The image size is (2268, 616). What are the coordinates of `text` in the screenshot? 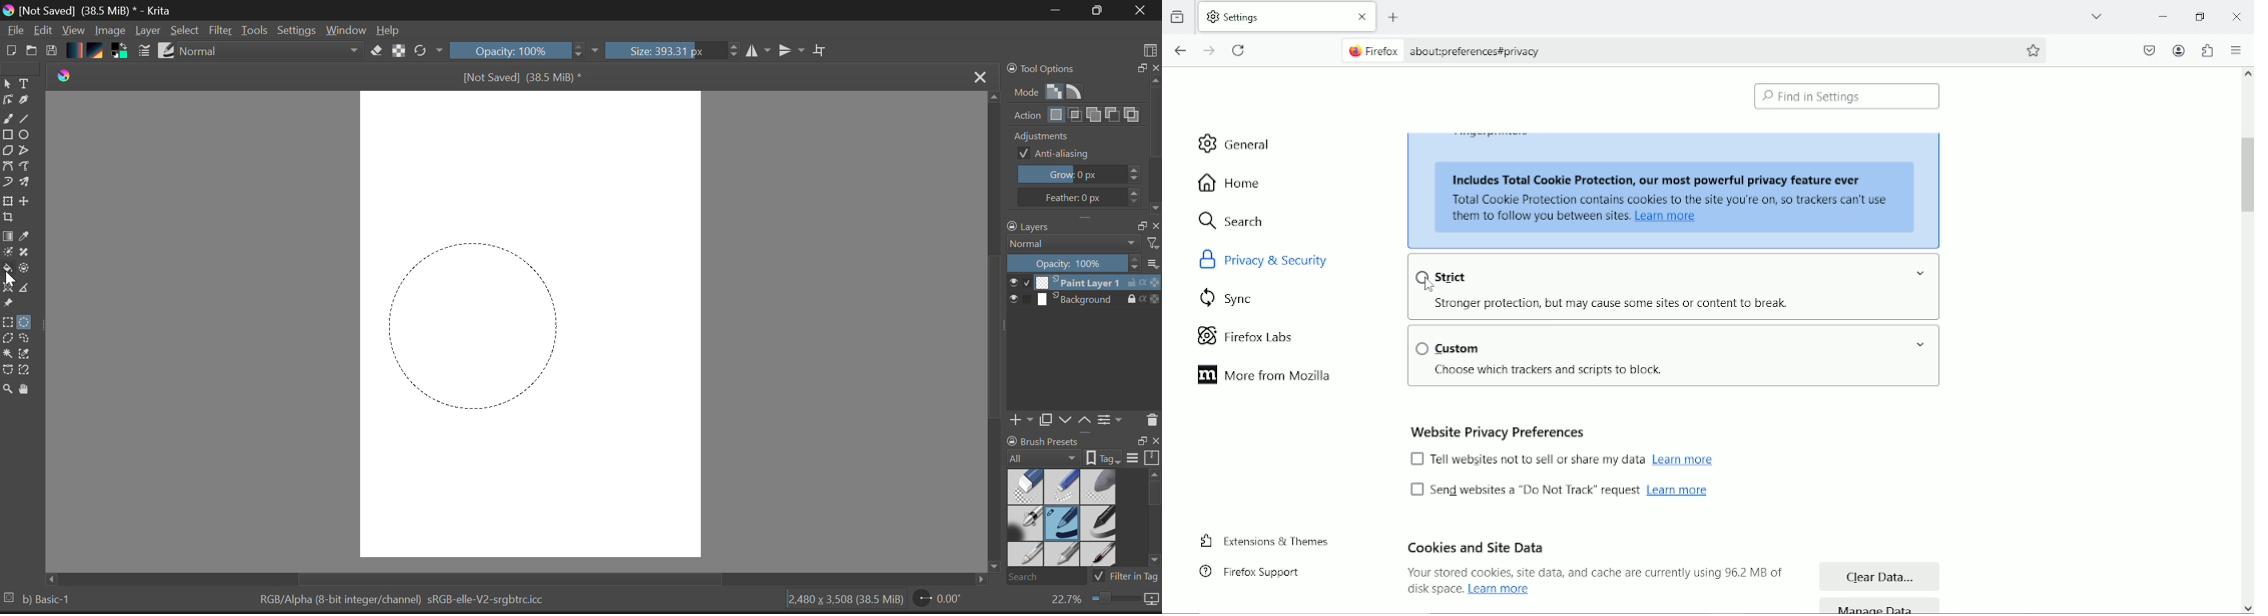 It's located at (1538, 459).